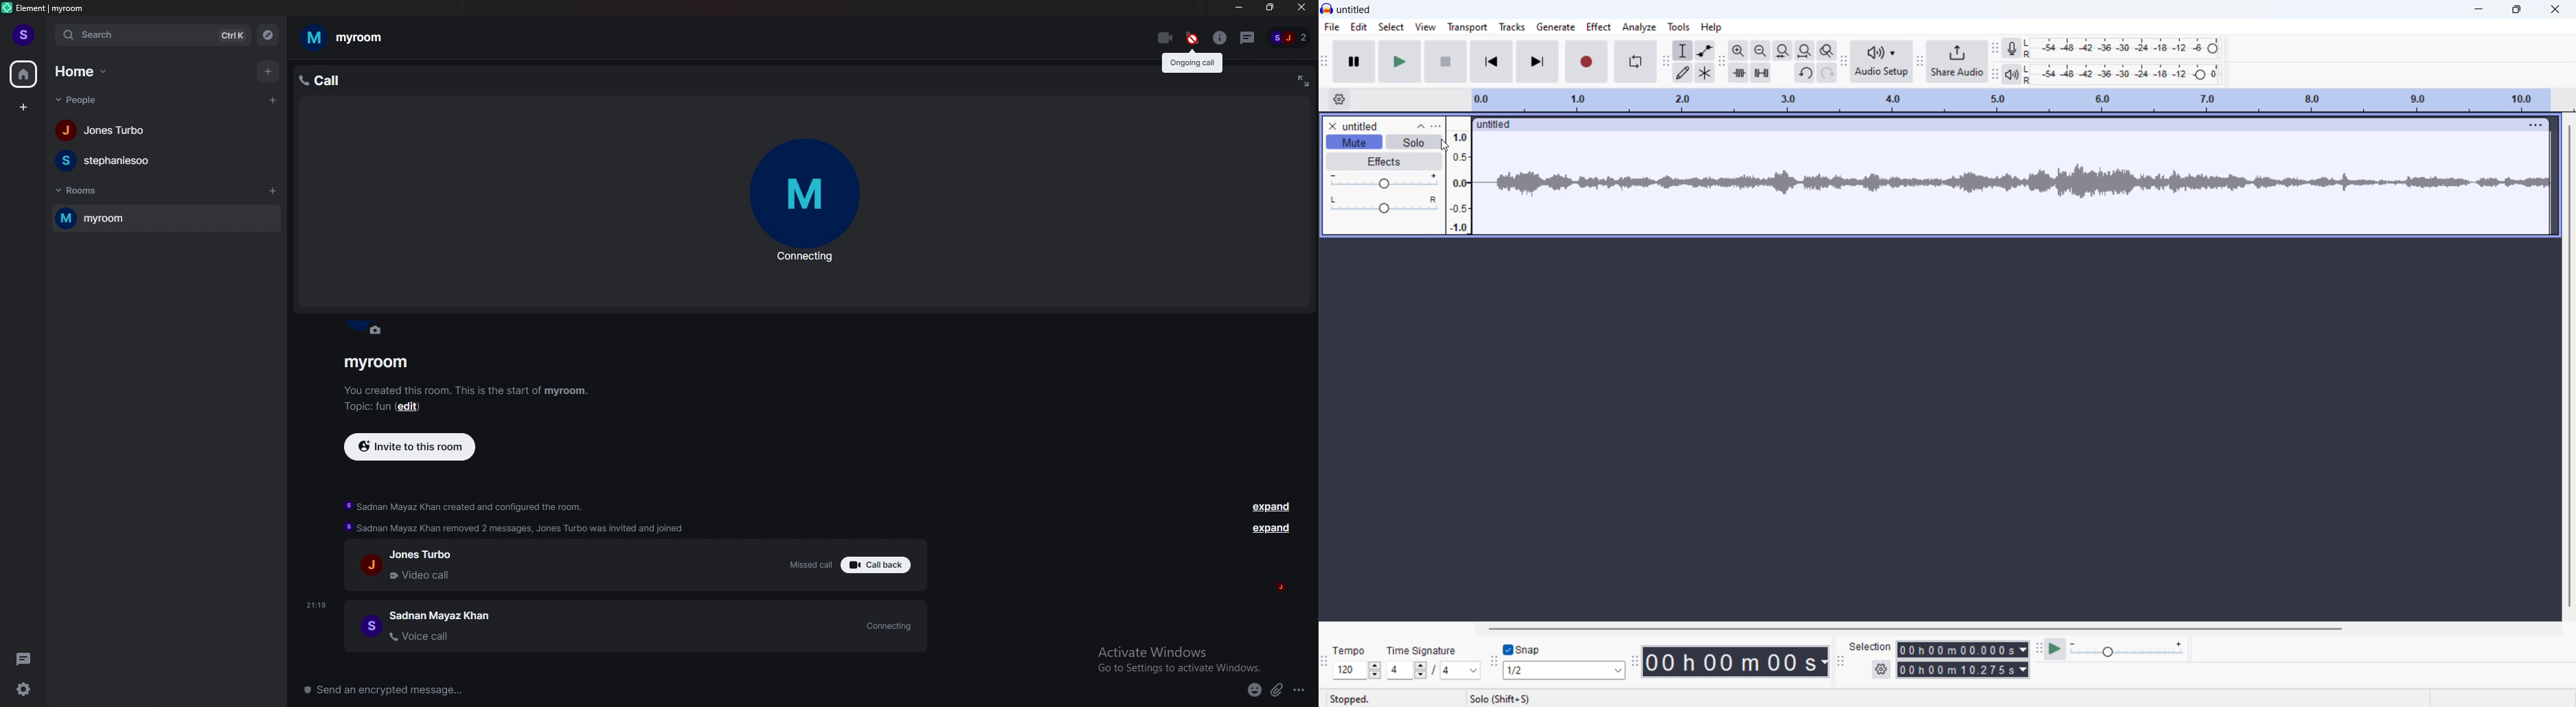  What do you see at coordinates (1446, 61) in the screenshot?
I see `stop` at bounding box center [1446, 61].